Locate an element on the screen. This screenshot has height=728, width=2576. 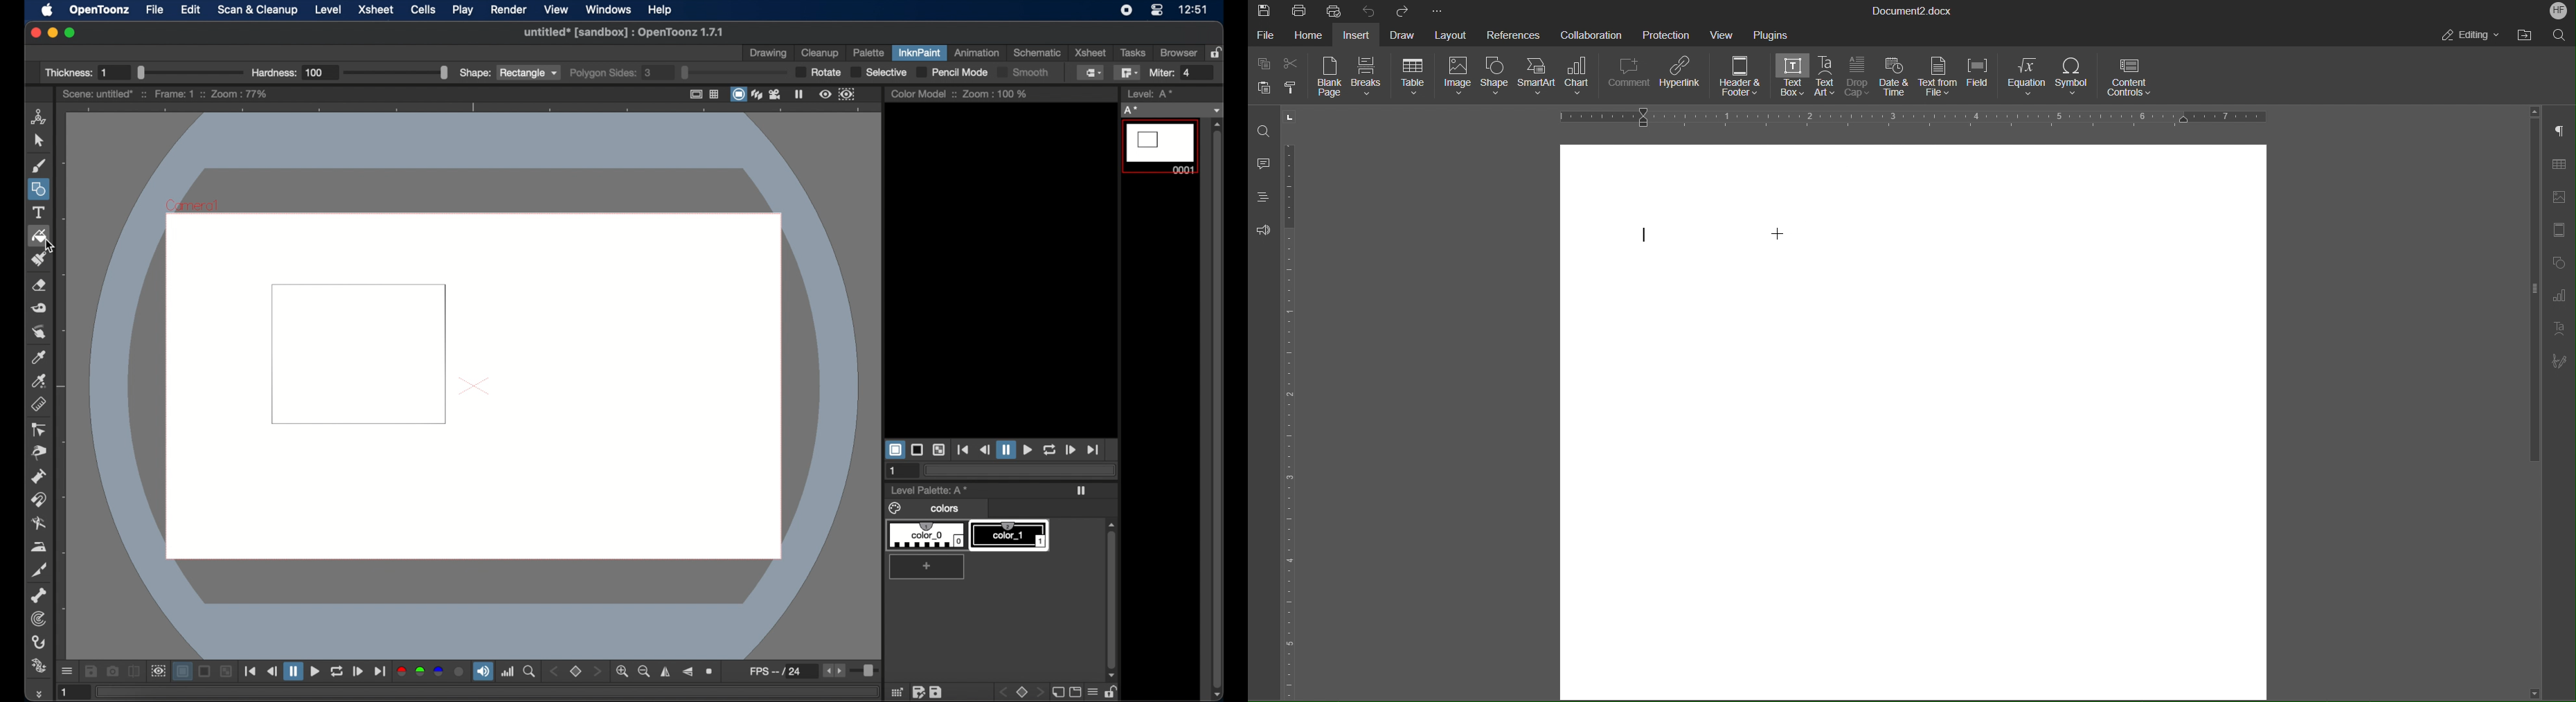
Graph is located at coordinates (2558, 296).